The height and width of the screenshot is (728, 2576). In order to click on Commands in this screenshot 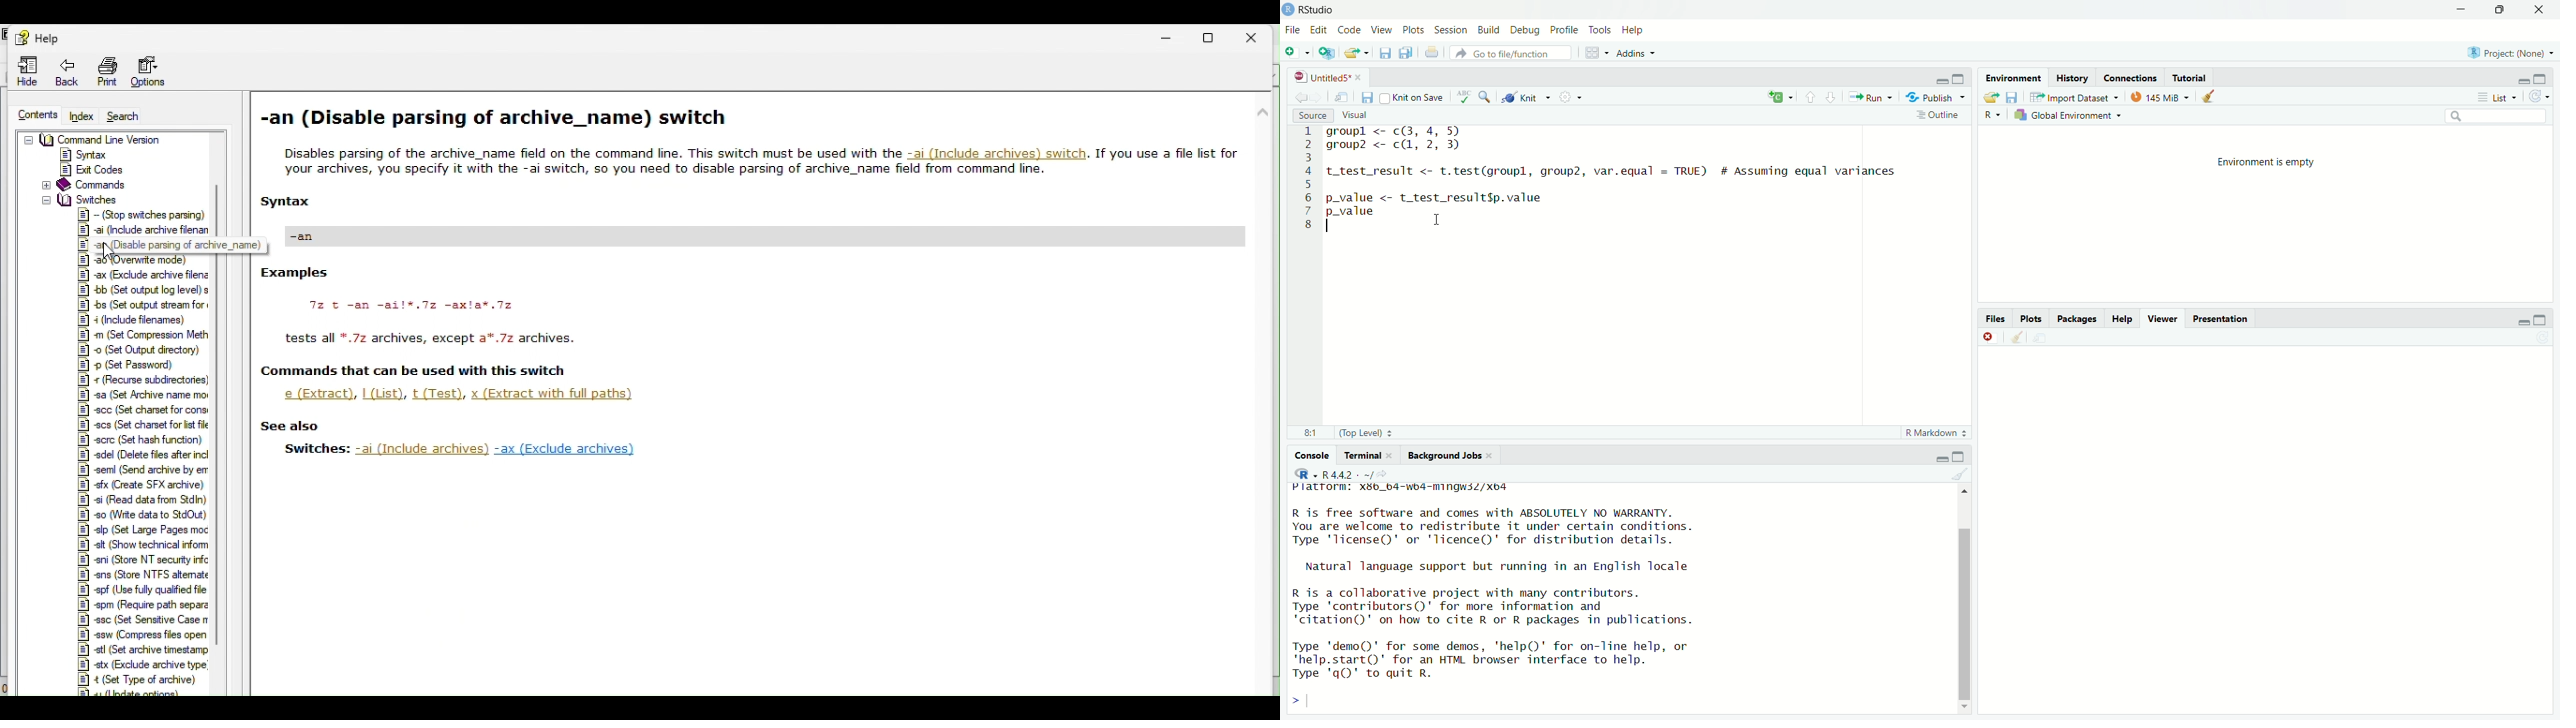, I will do `click(85, 185)`.